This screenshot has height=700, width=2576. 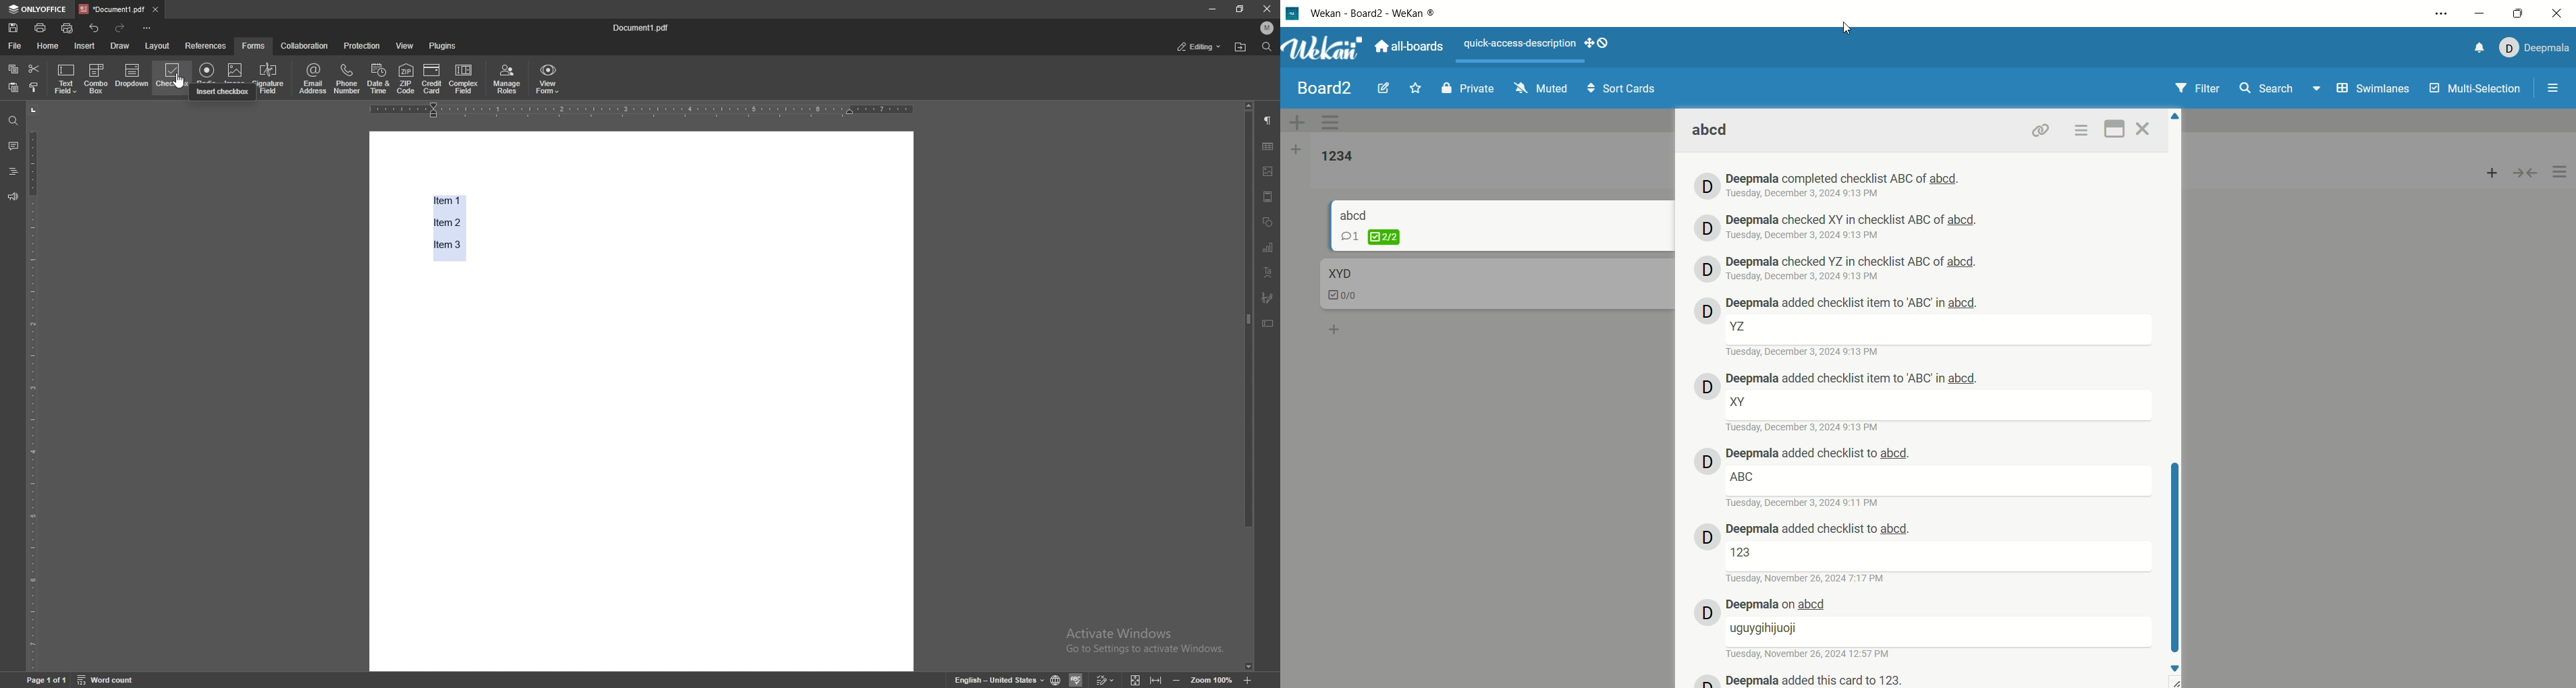 I want to click on list title, so click(x=1338, y=157).